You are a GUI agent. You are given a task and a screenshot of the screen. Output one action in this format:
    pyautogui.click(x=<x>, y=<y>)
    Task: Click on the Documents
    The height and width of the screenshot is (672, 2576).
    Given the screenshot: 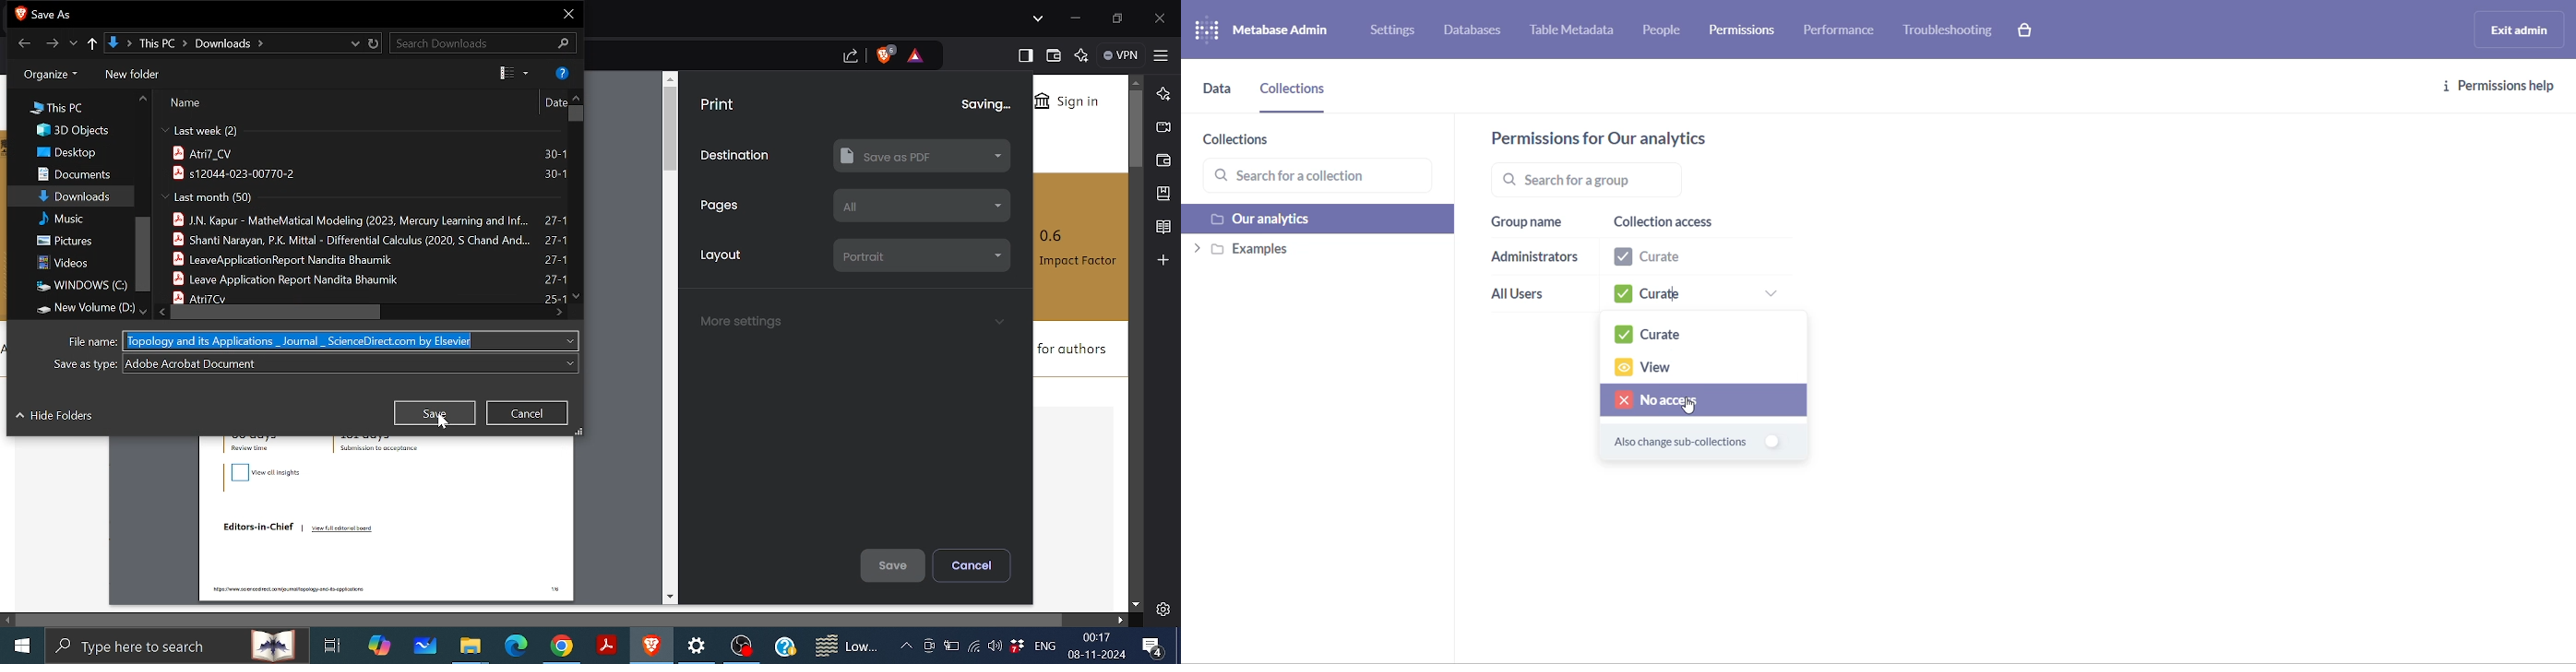 What is the action you would take?
    pyautogui.click(x=78, y=173)
    